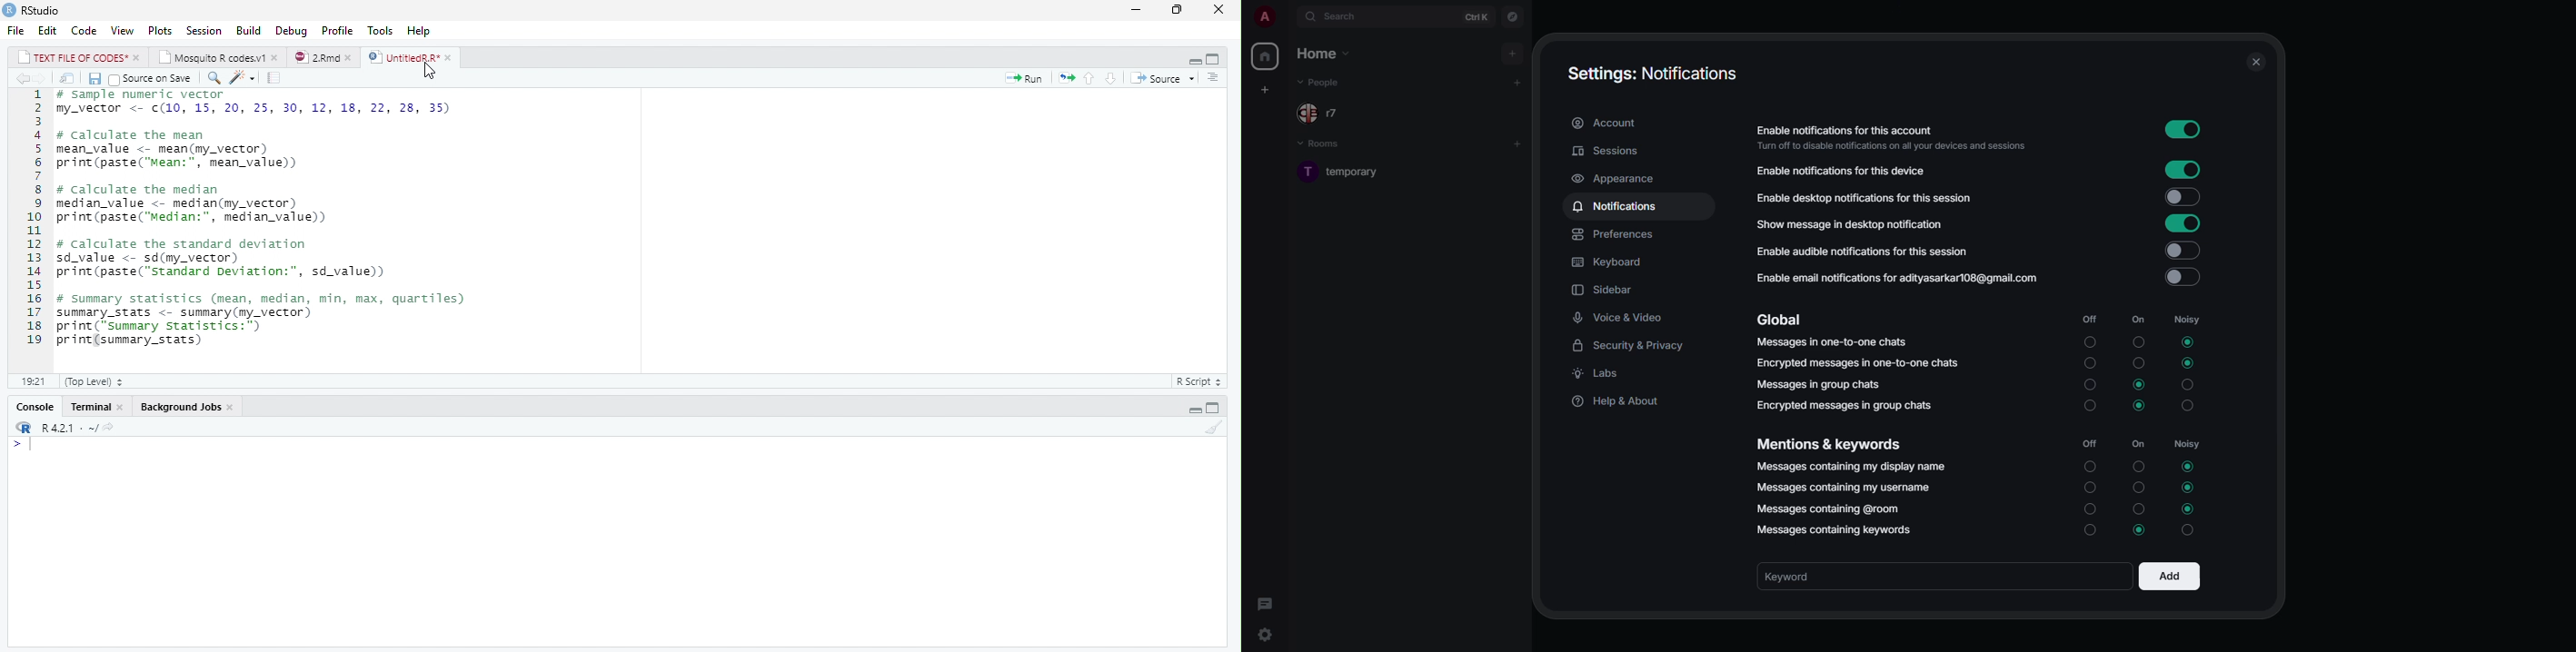 This screenshot has height=672, width=2576. Describe the element at coordinates (1605, 289) in the screenshot. I see `sidebar` at that location.